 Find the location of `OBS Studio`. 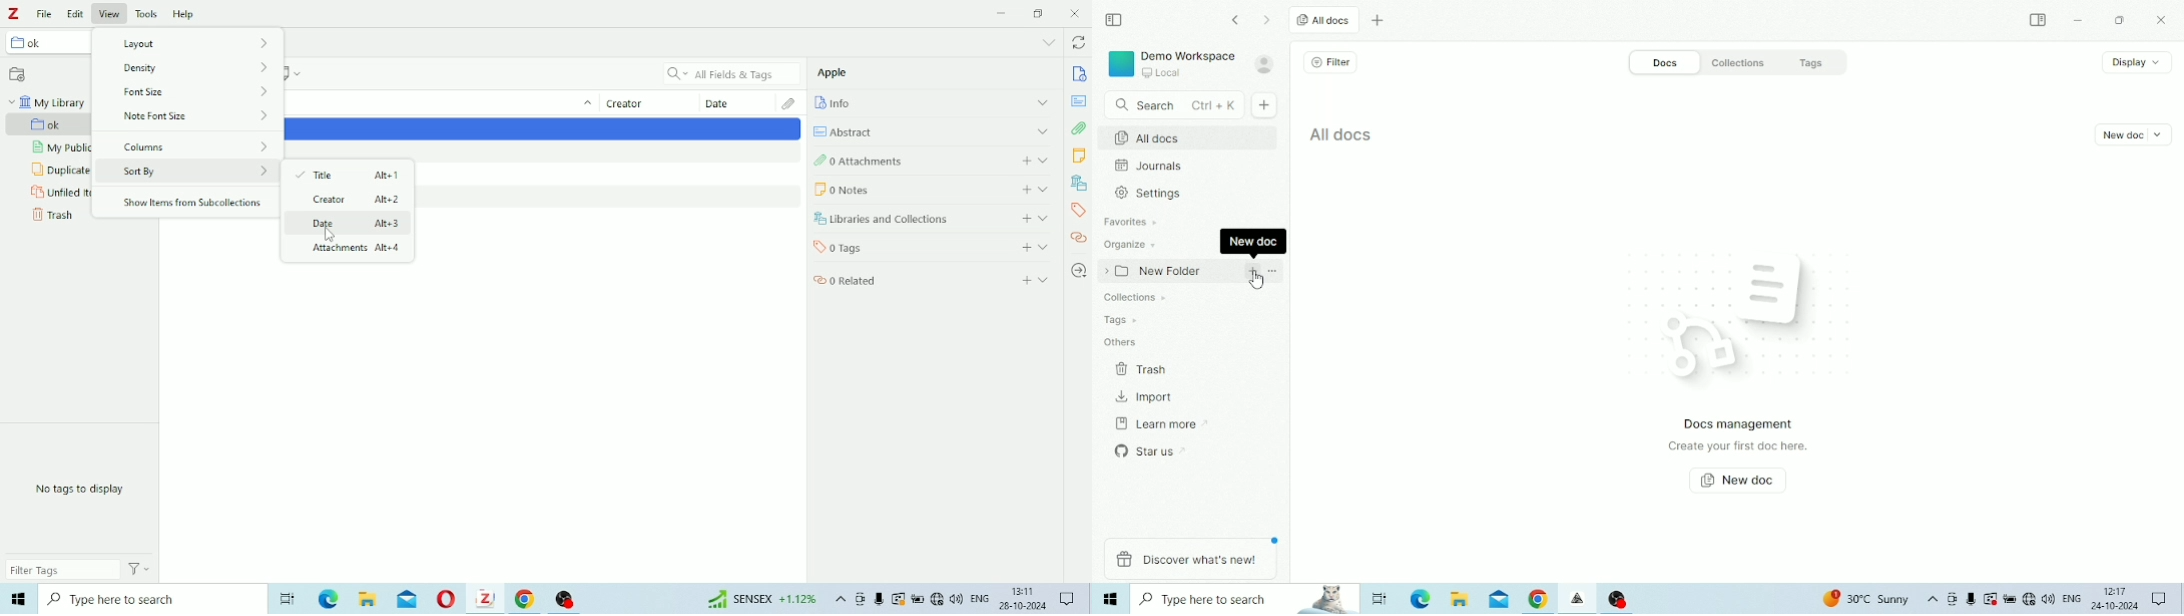

OBS Studio is located at coordinates (1618, 598).